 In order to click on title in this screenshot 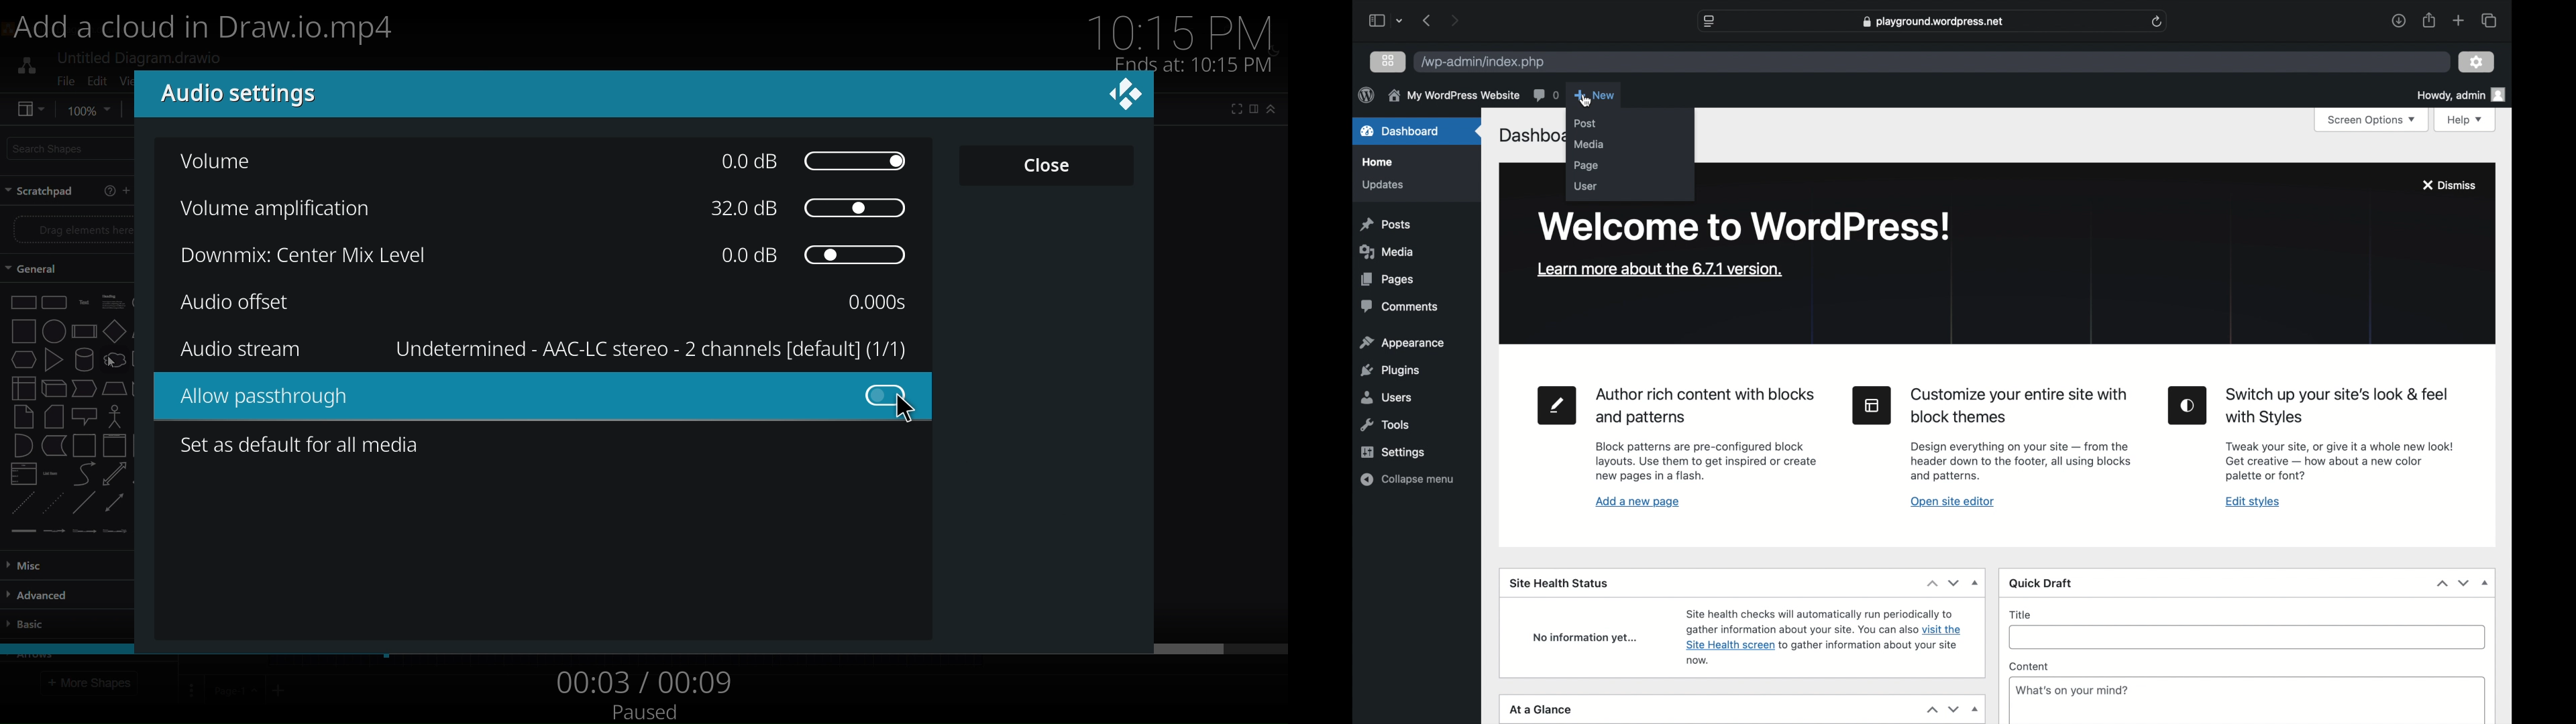, I will do `click(2021, 615)`.